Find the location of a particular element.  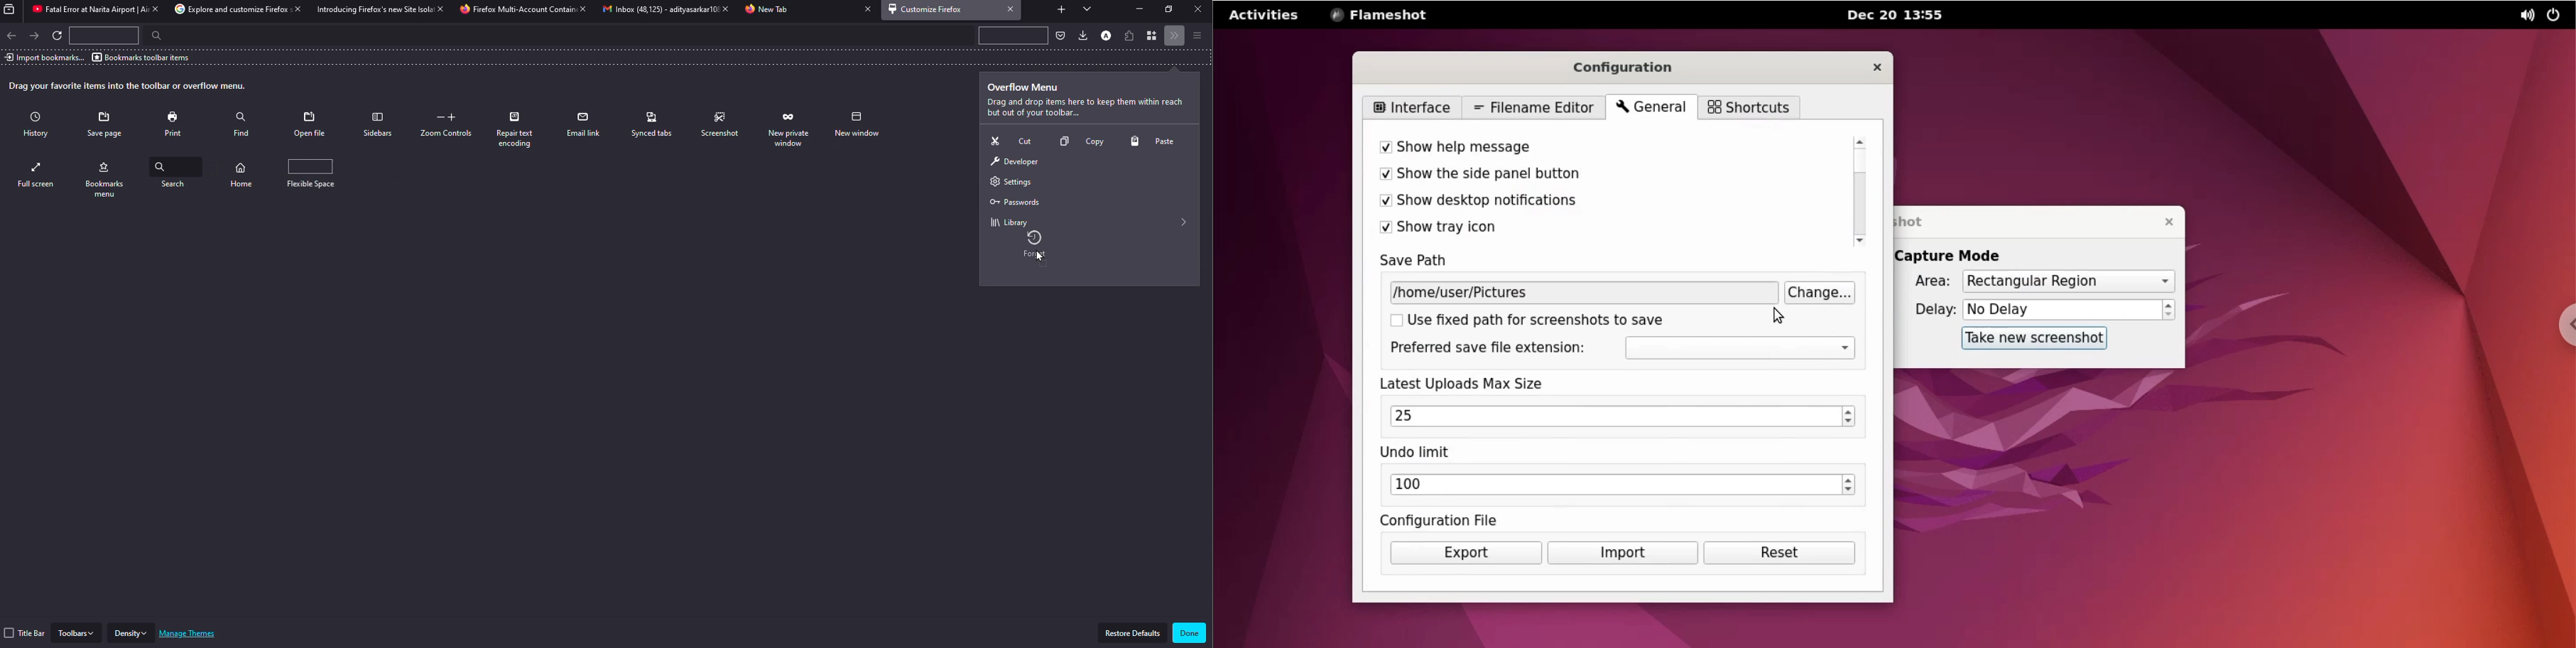

search is located at coordinates (247, 172).